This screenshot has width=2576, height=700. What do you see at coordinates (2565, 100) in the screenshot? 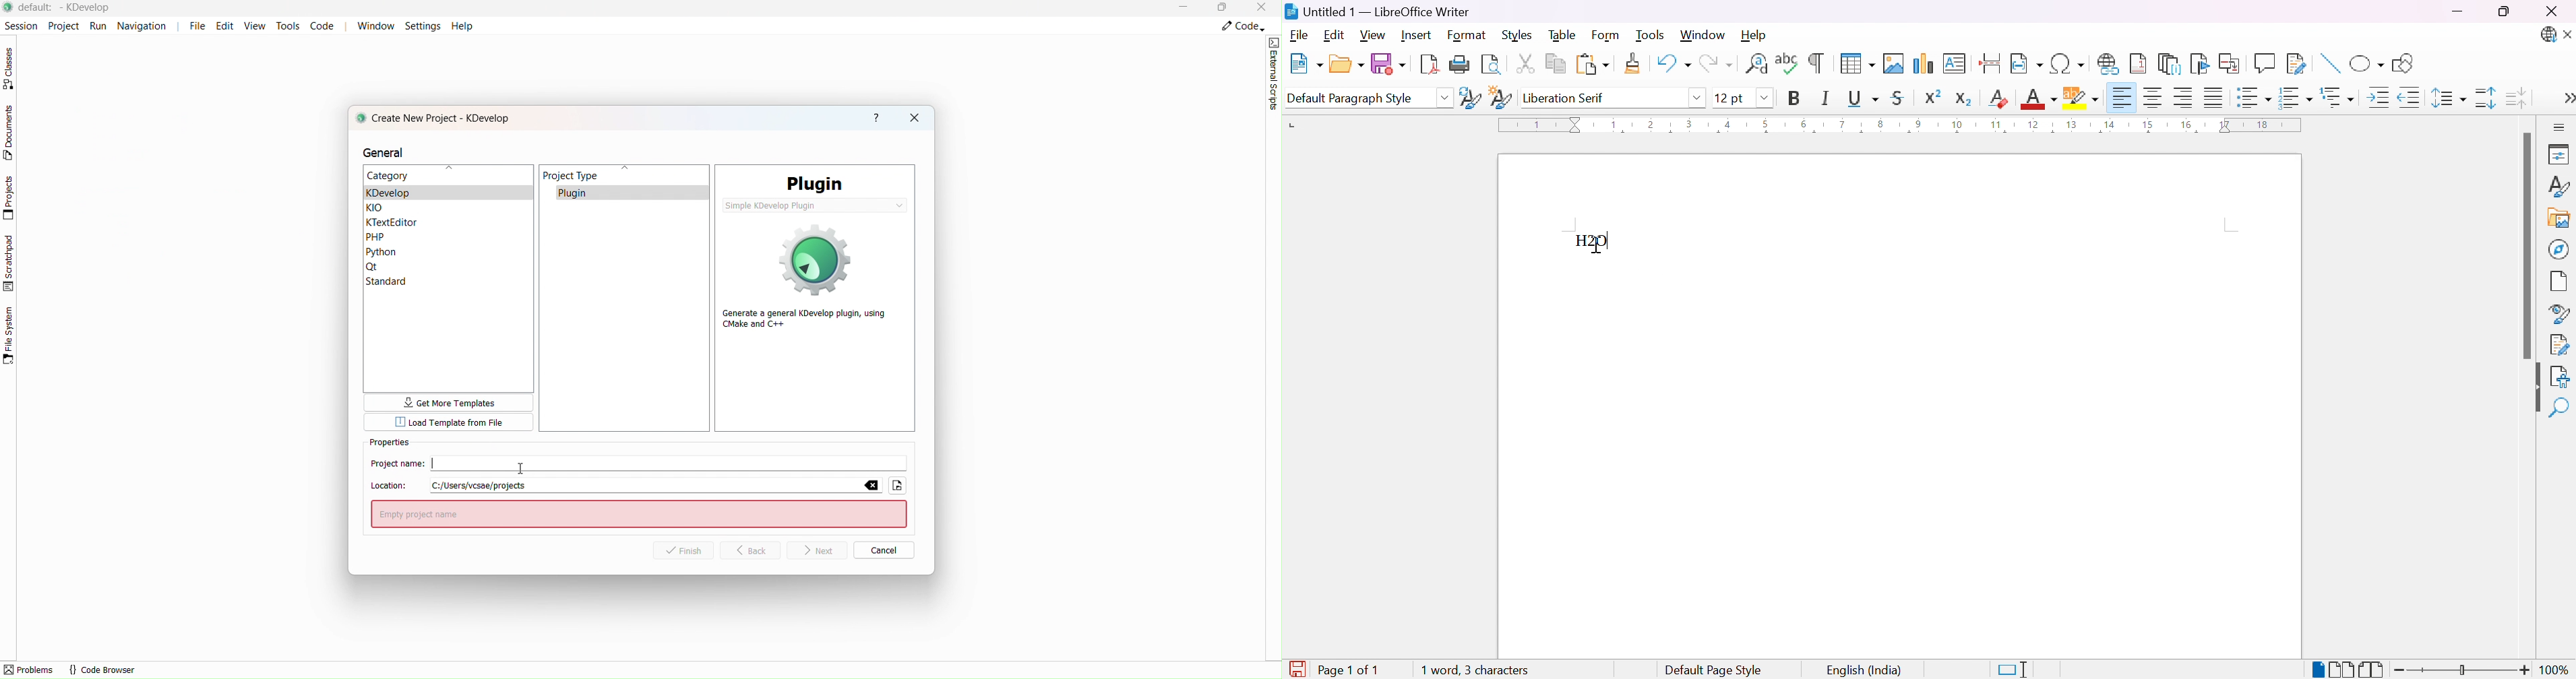
I see `More` at bounding box center [2565, 100].